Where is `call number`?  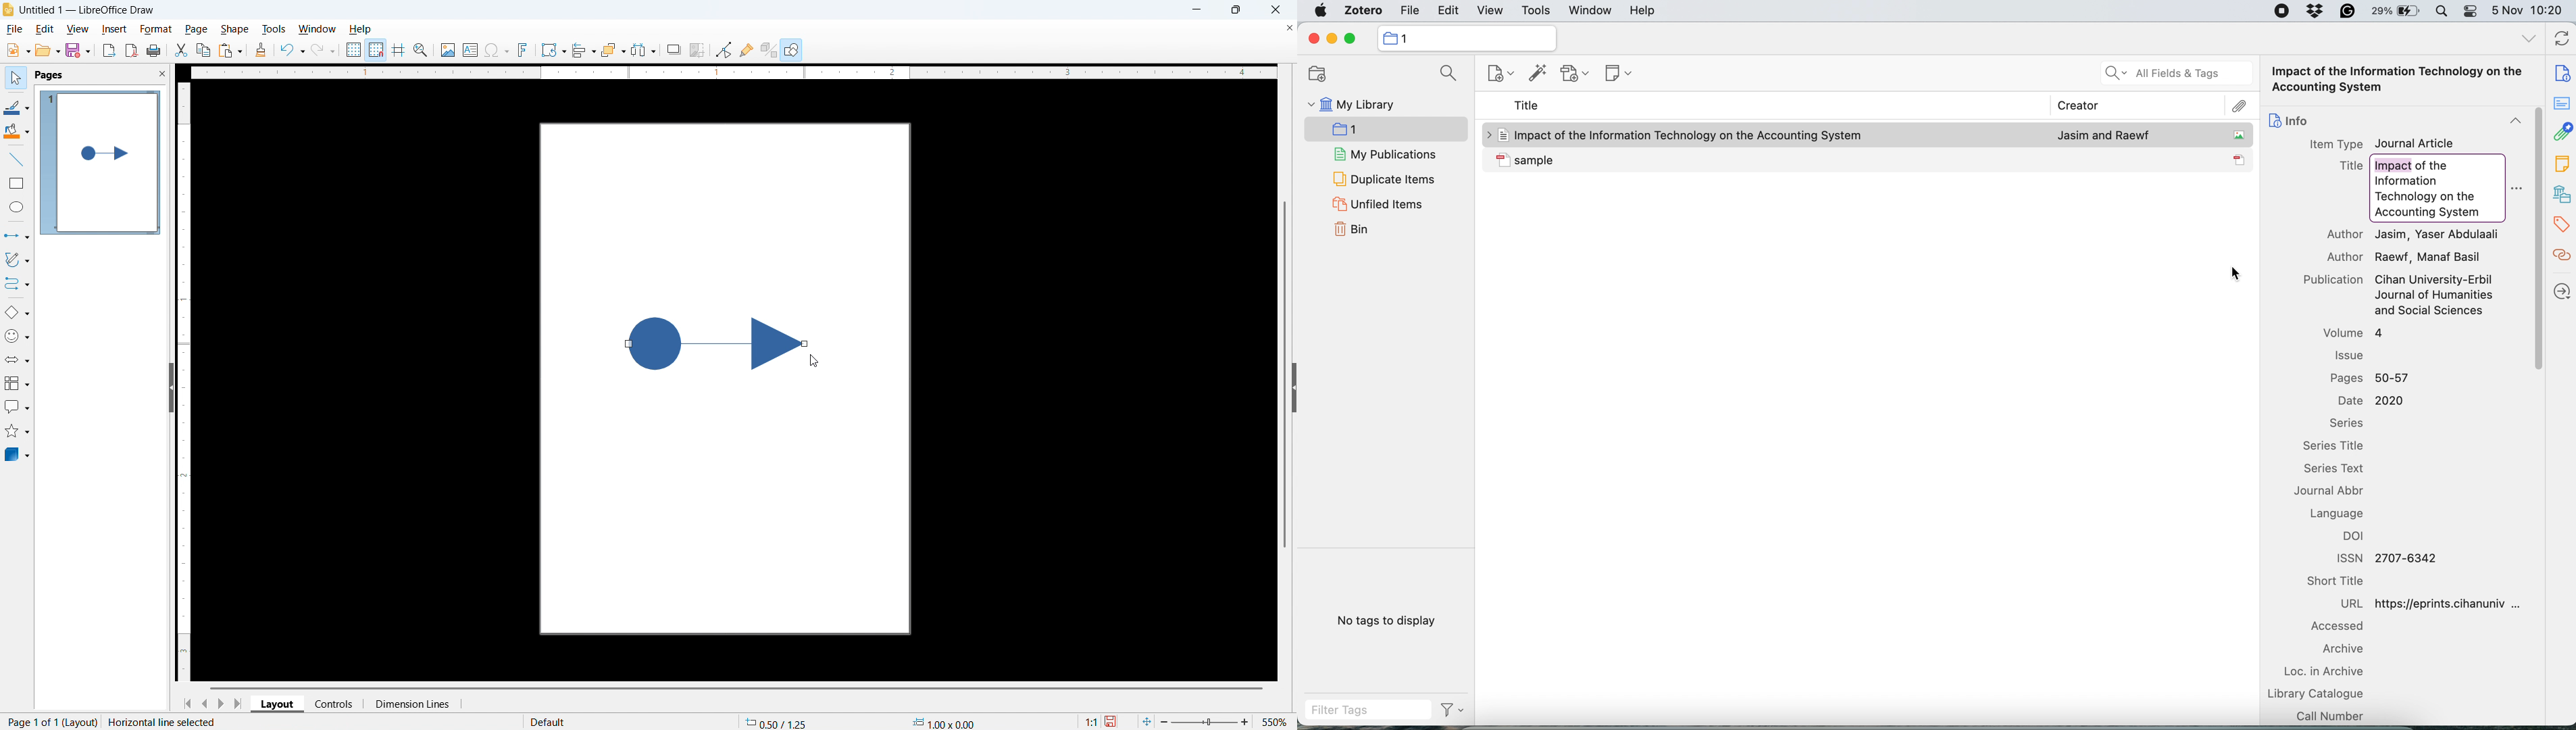
call number is located at coordinates (2333, 715).